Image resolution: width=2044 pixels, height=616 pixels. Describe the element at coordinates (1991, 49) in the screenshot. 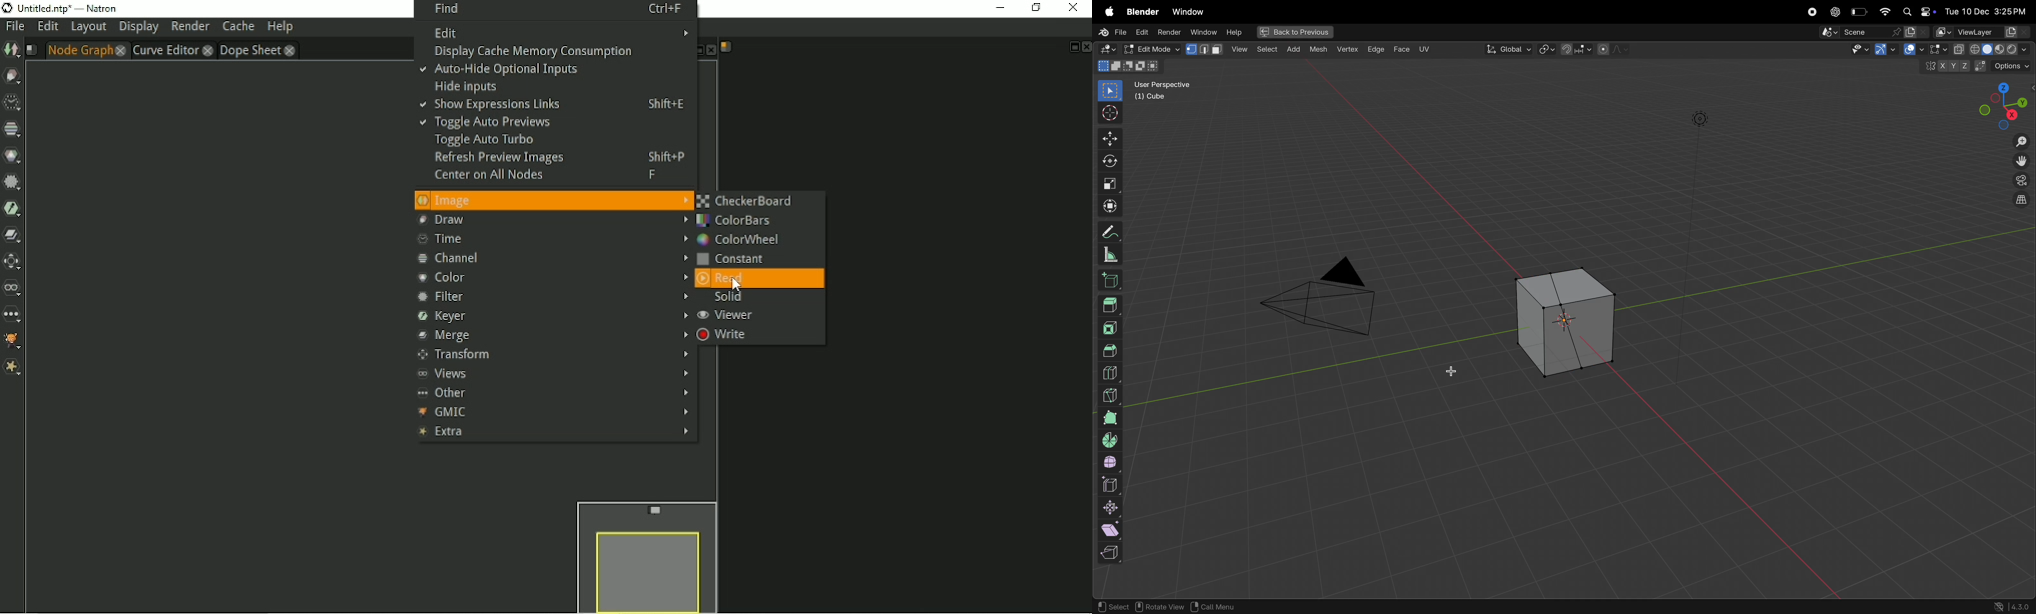

I see `View port shading` at that location.